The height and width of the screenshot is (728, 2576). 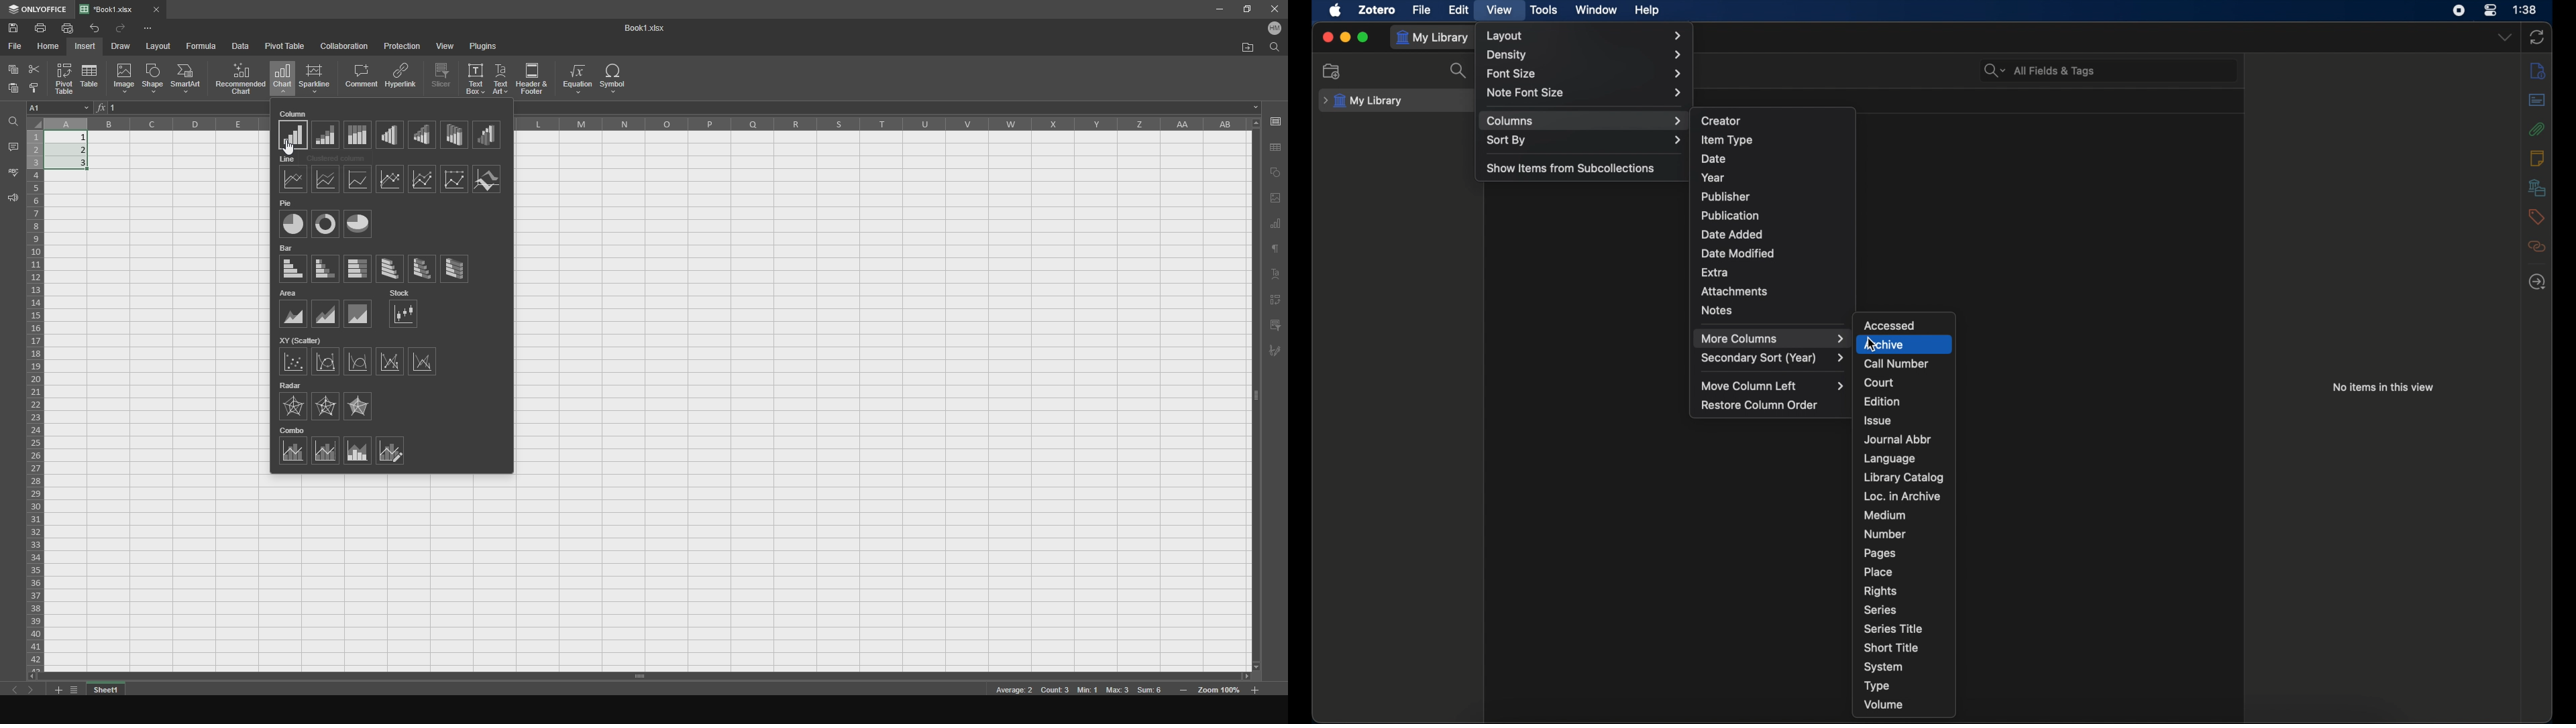 I want to click on screen recorder, so click(x=2459, y=11).